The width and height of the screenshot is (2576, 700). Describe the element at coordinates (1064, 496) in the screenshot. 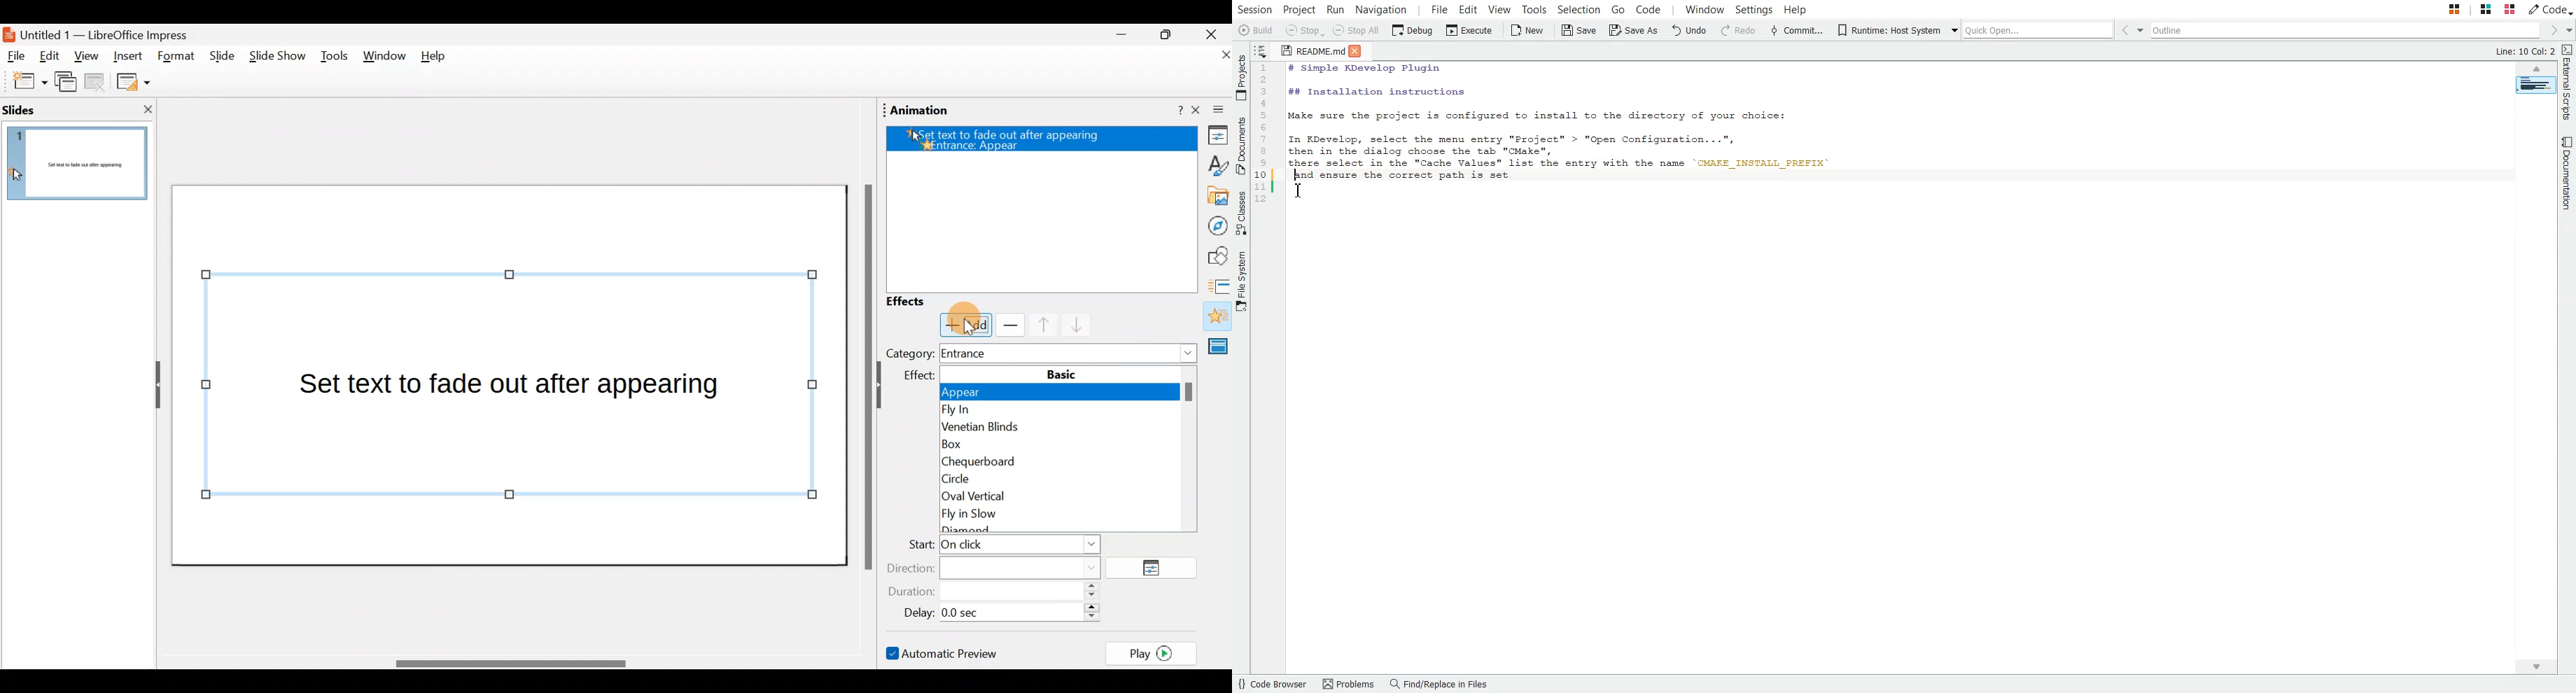

I see `Oval vertical` at that location.